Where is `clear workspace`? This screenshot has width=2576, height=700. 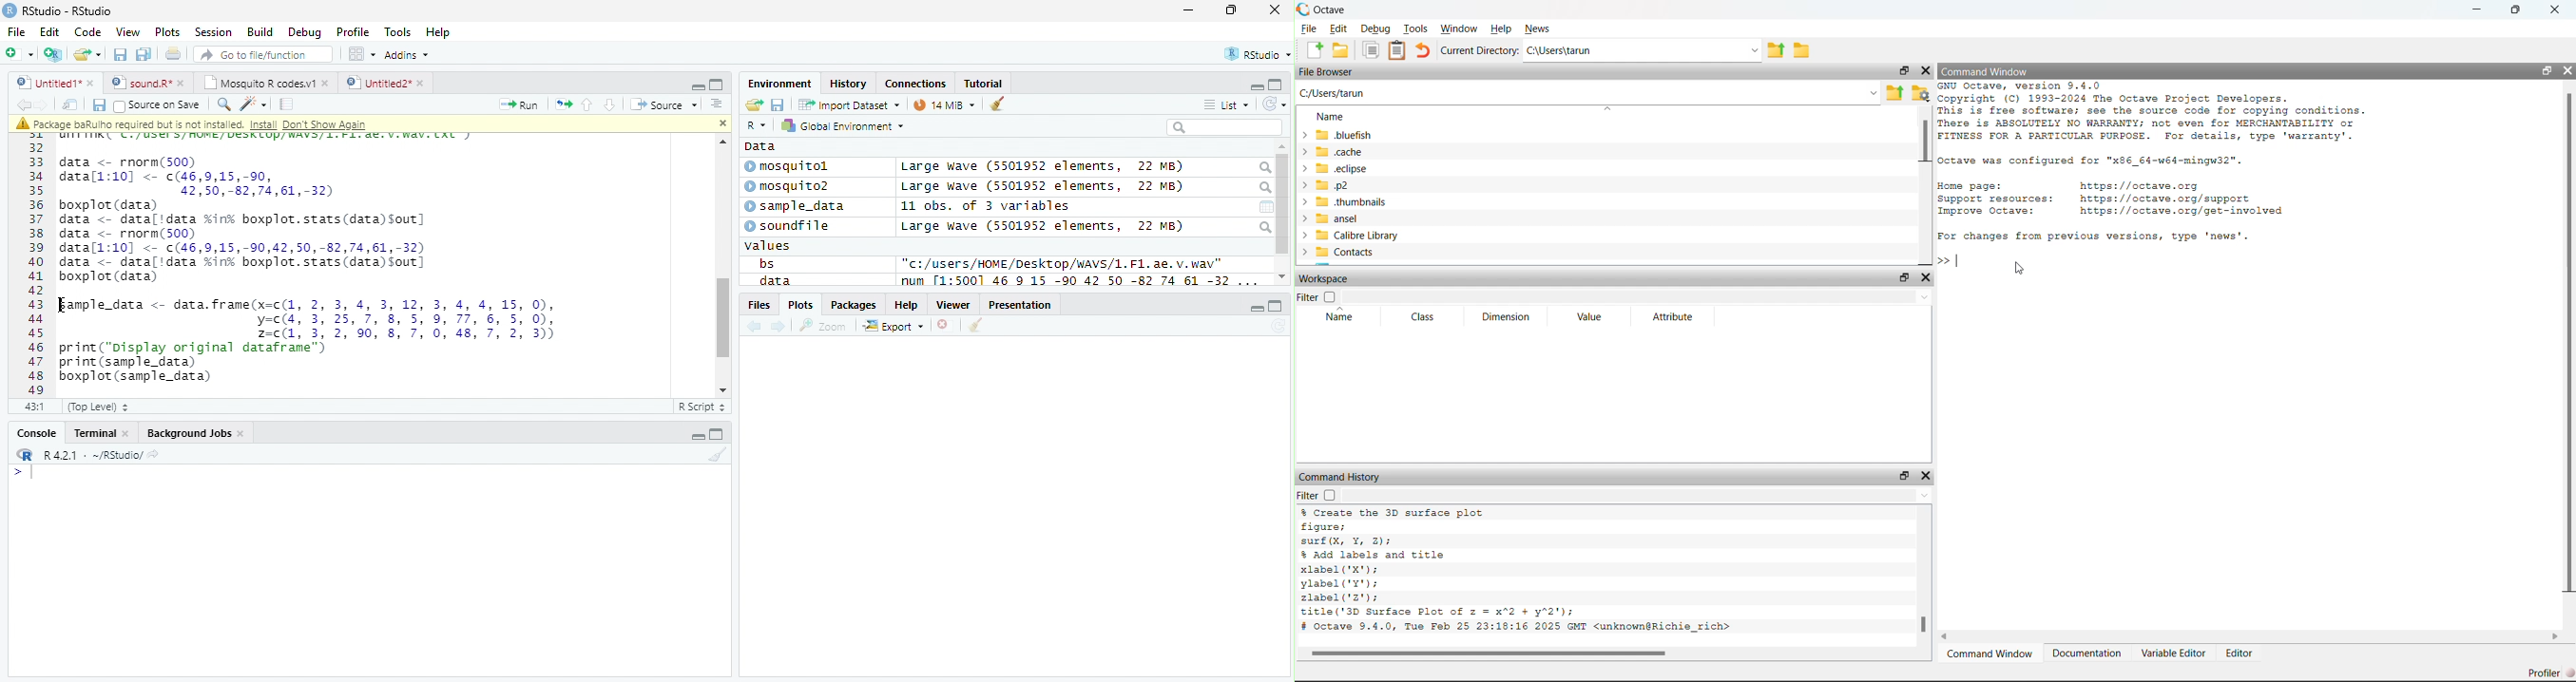 clear workspace is located at coordinates (716, 455).